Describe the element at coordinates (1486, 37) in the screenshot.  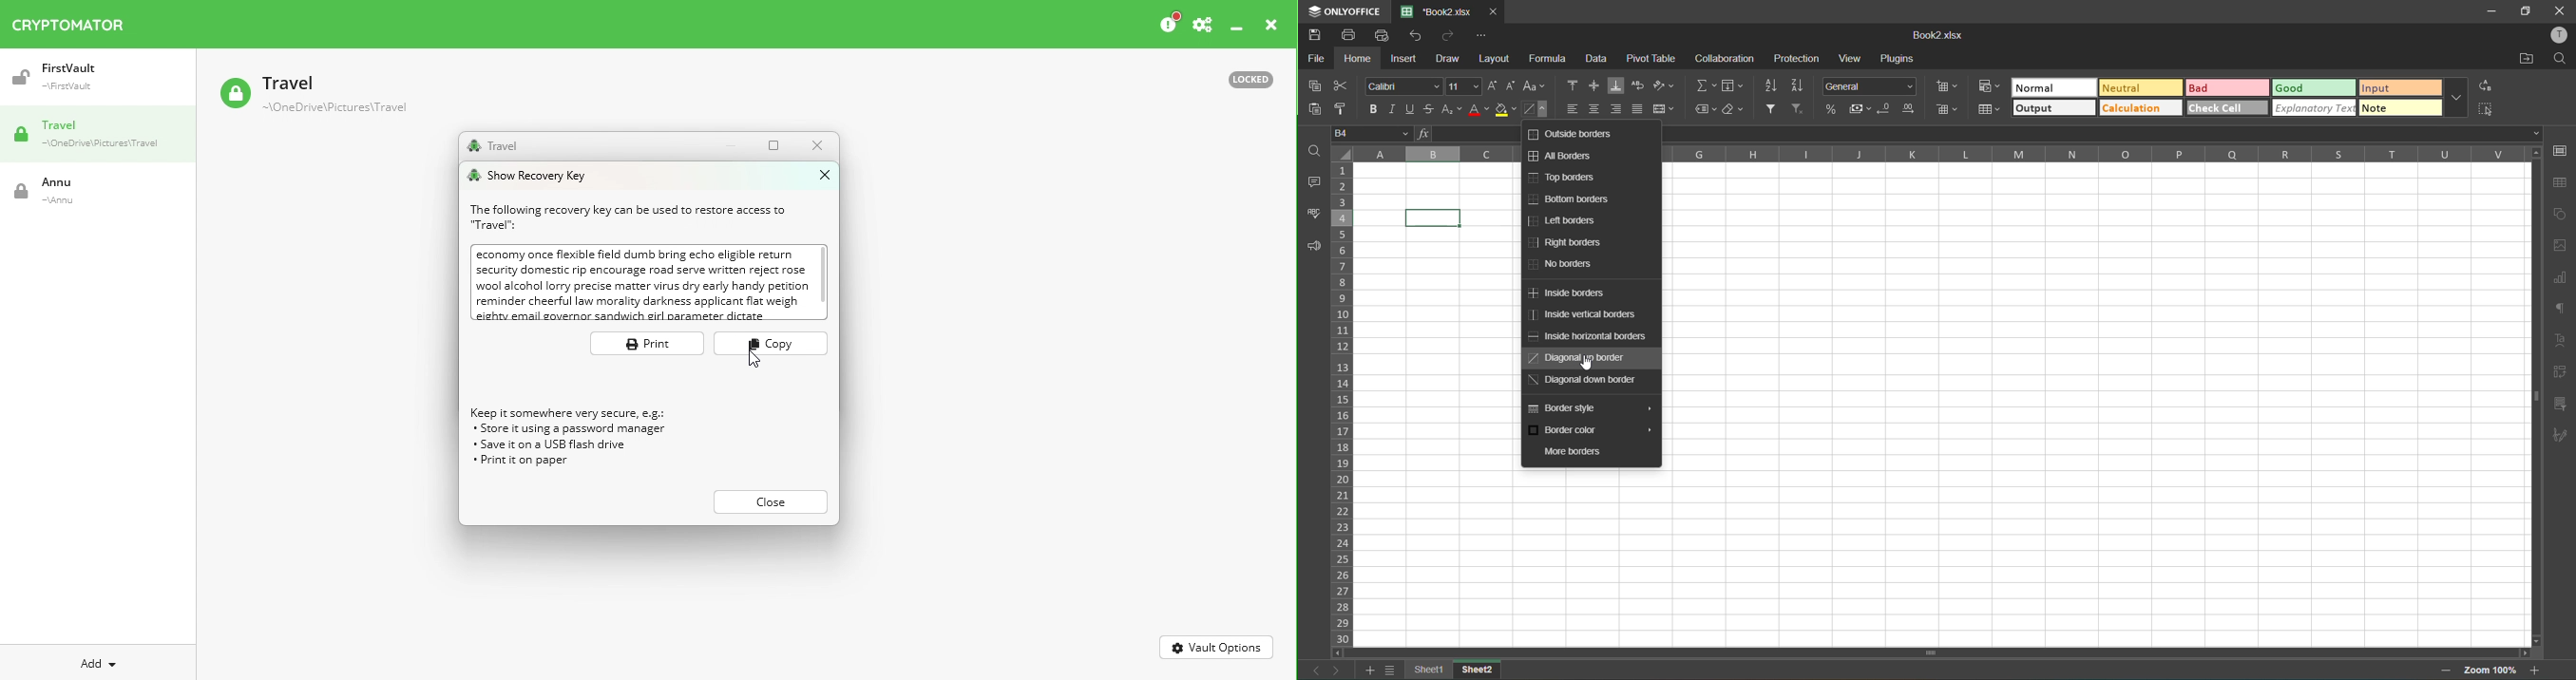
I see `customize quick access toolbar` at that location.